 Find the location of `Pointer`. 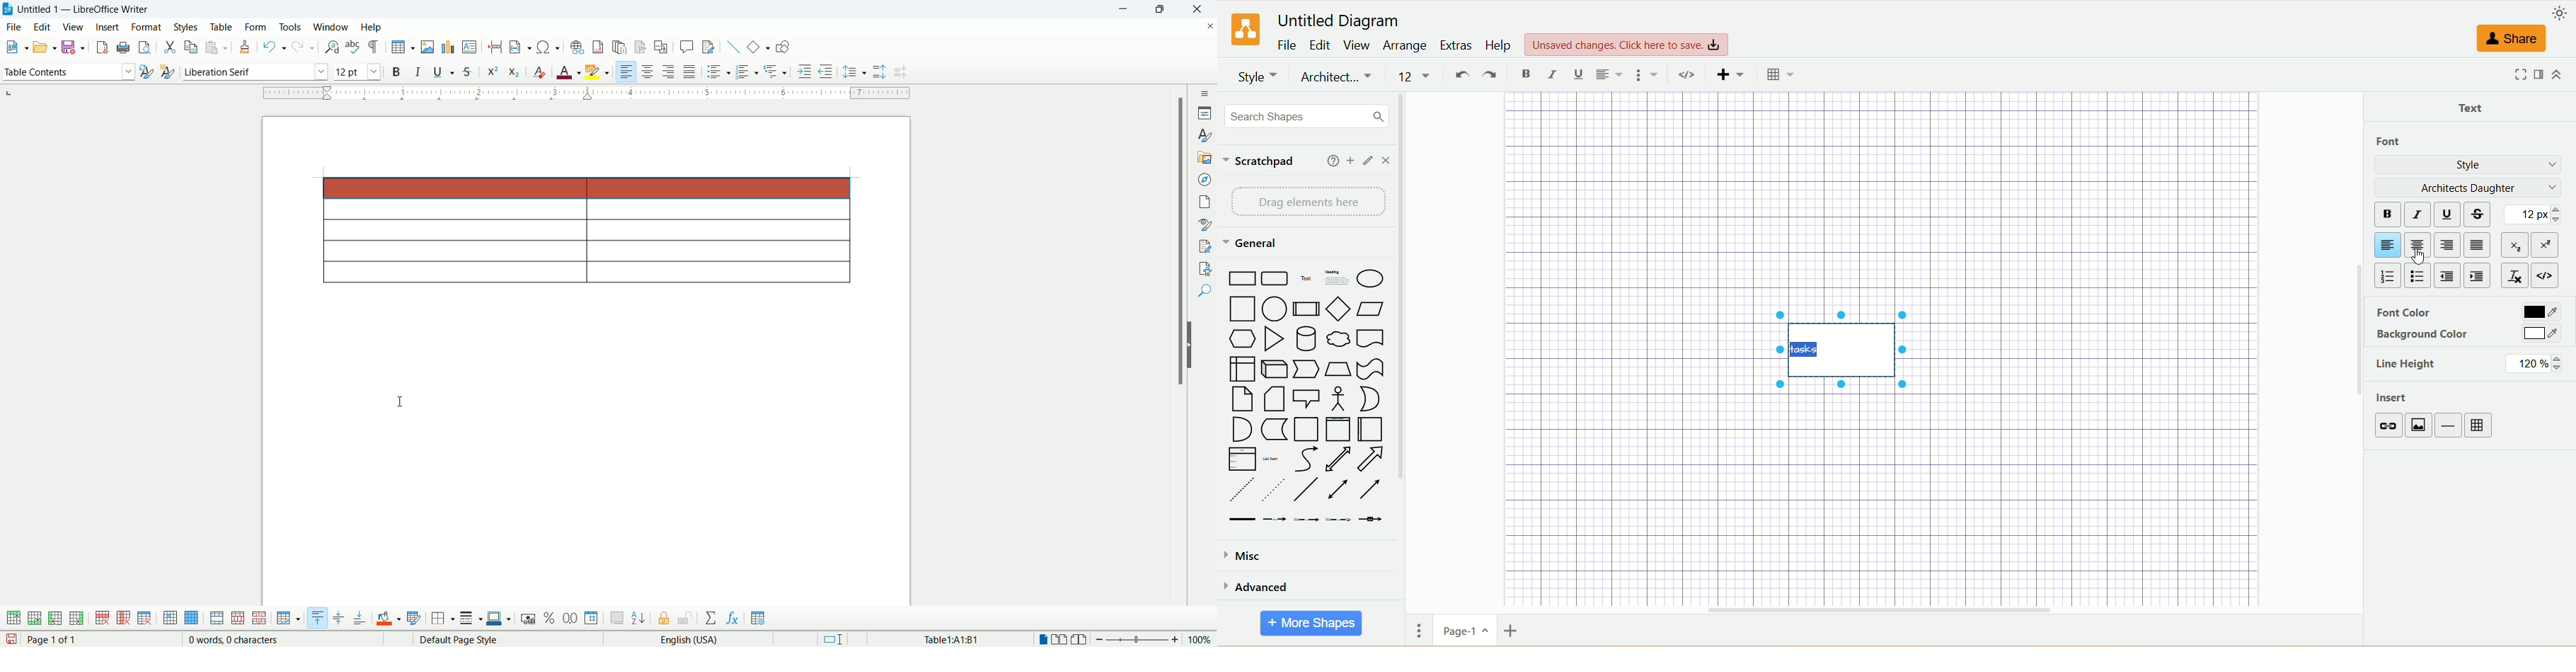

Pointer is located at coordinates (1308, 370).